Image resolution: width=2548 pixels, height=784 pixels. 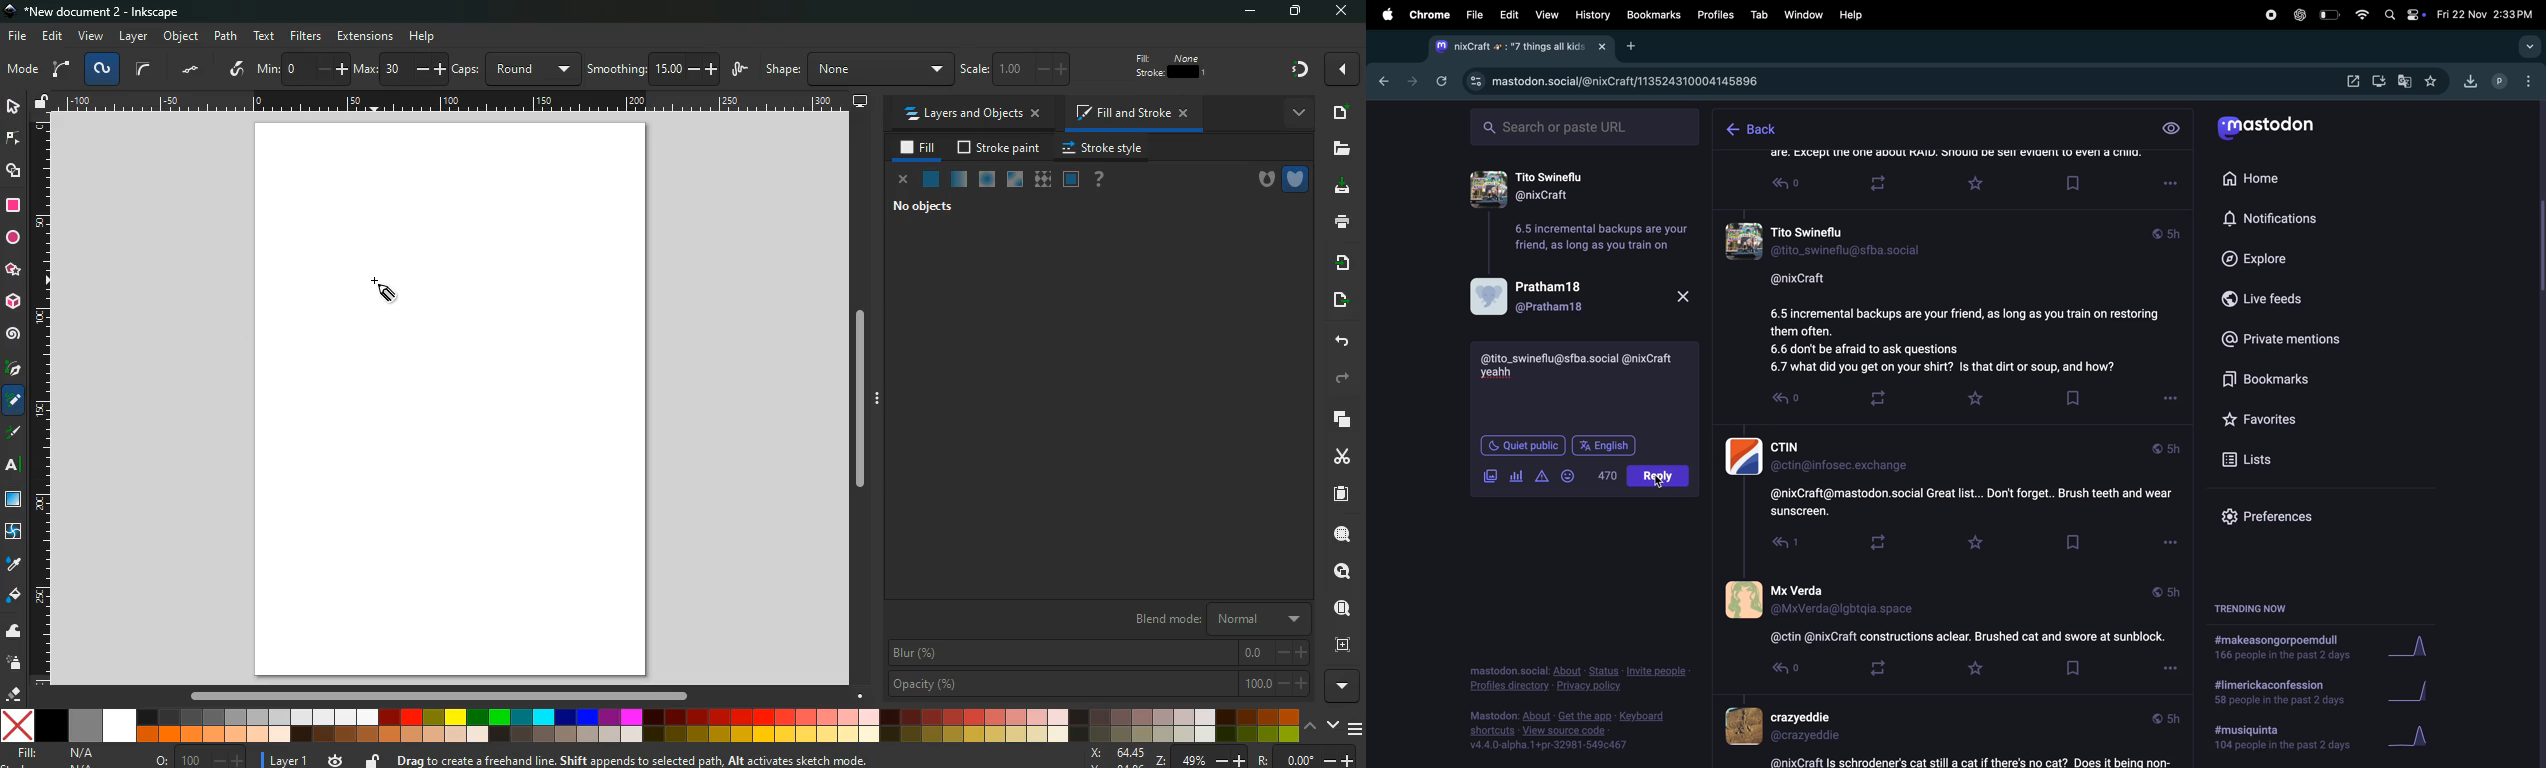 What do you see at coordinates (399, 69) in the screenshot?
I see `max` at bounding box center [399, 69].